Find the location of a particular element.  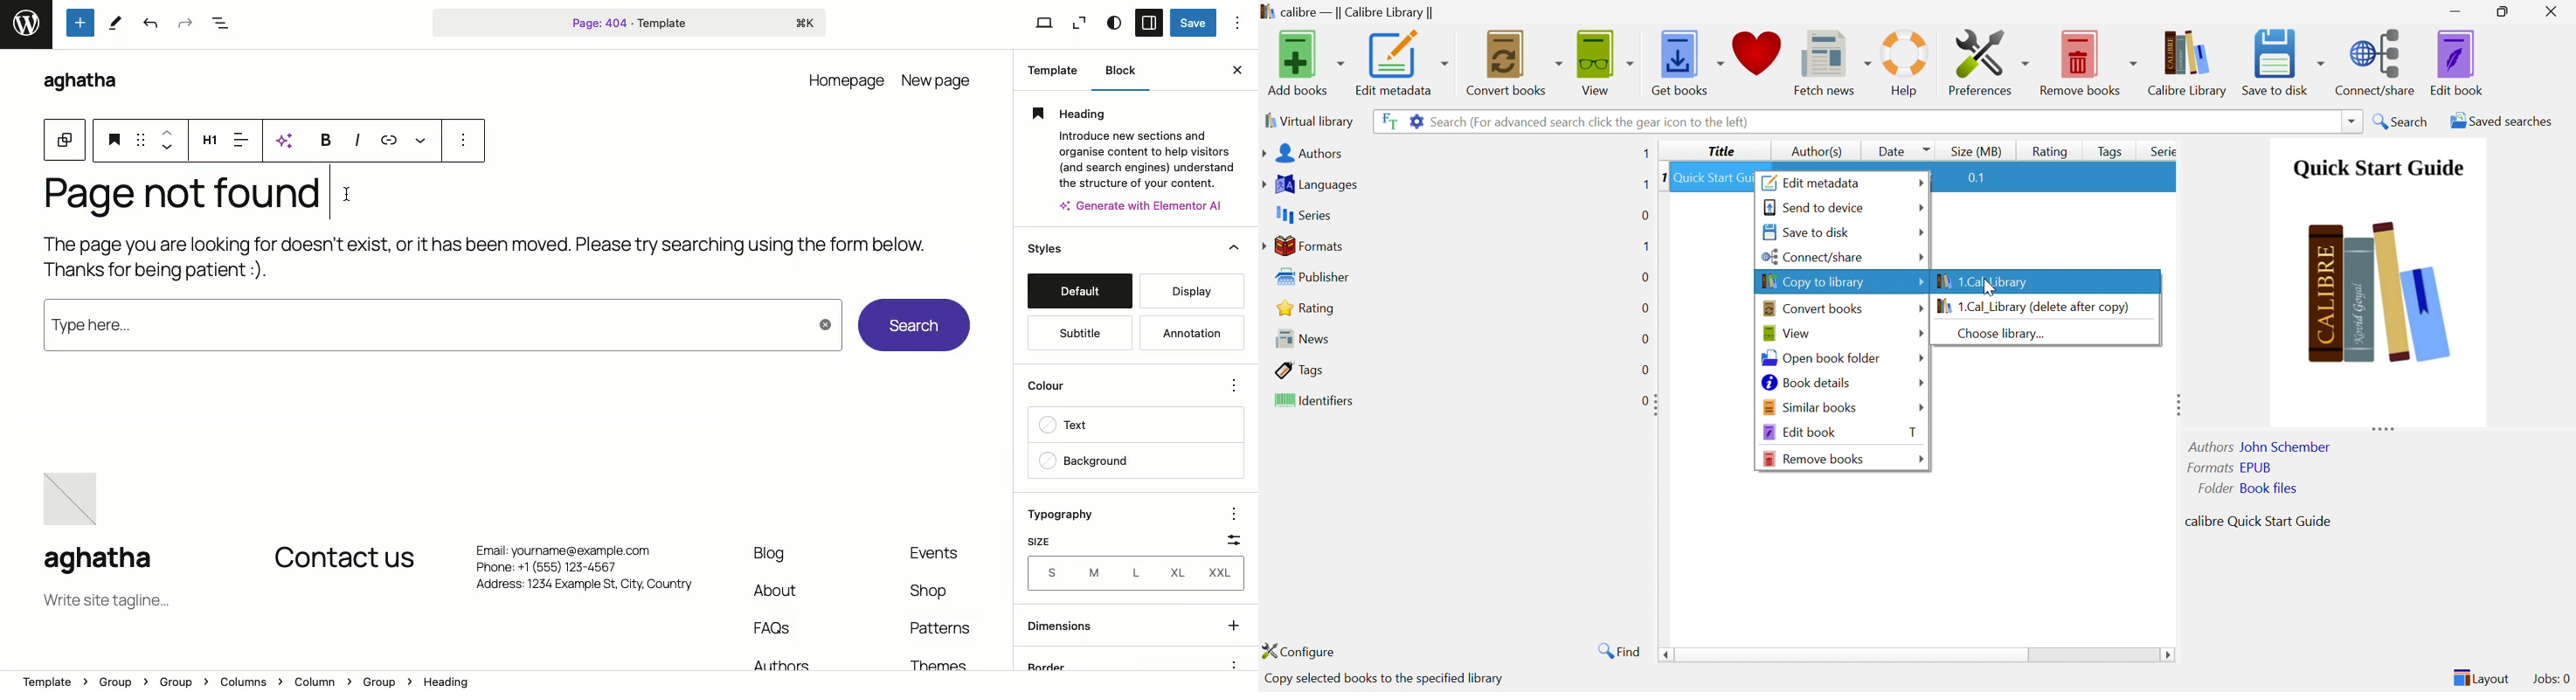

Help is located at coordinates (1908, 62).